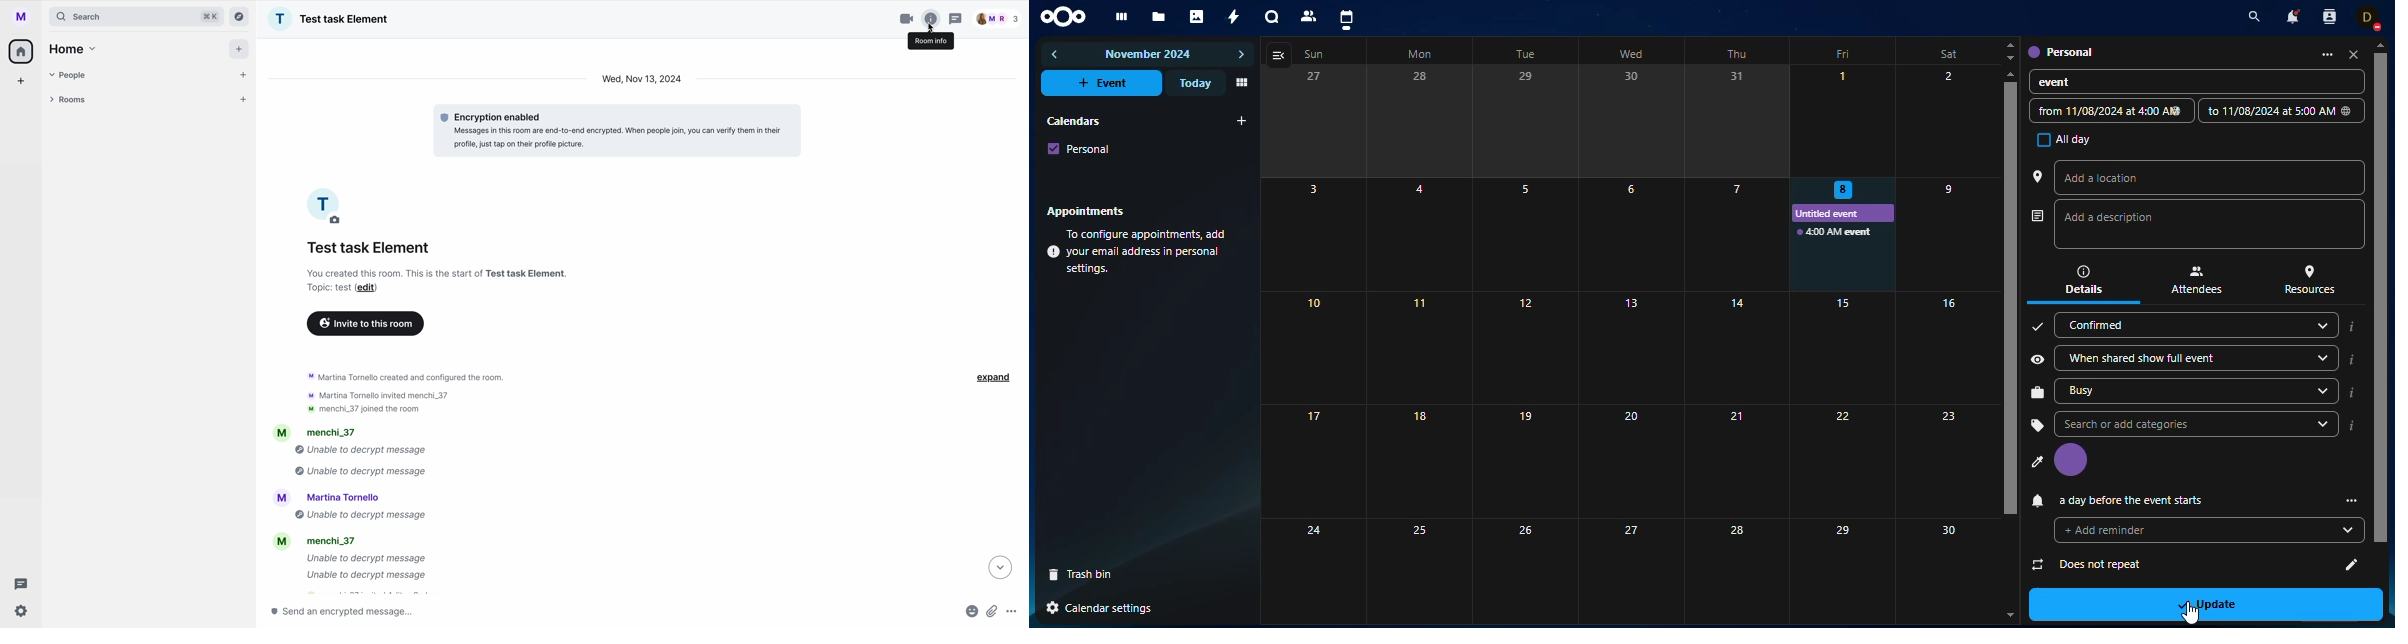  Describe the element at coordinates (2010, 303) in the screenshot. I see `scrollbar` at that location.